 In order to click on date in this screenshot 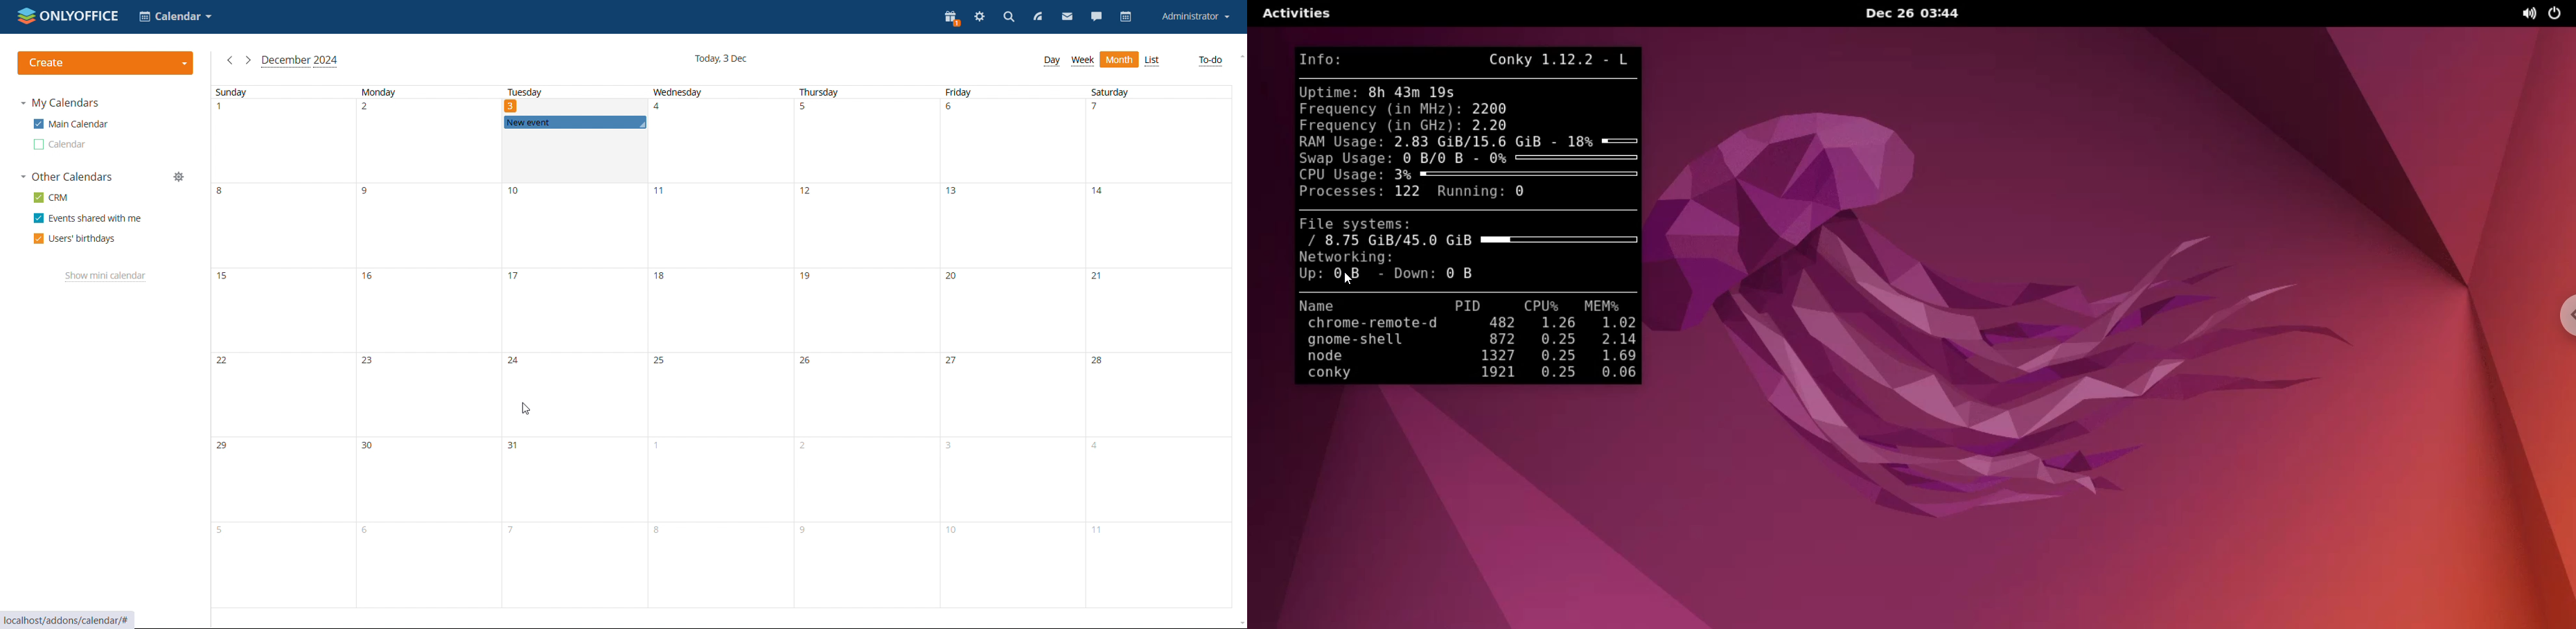, I will do `click(721, 311)`.